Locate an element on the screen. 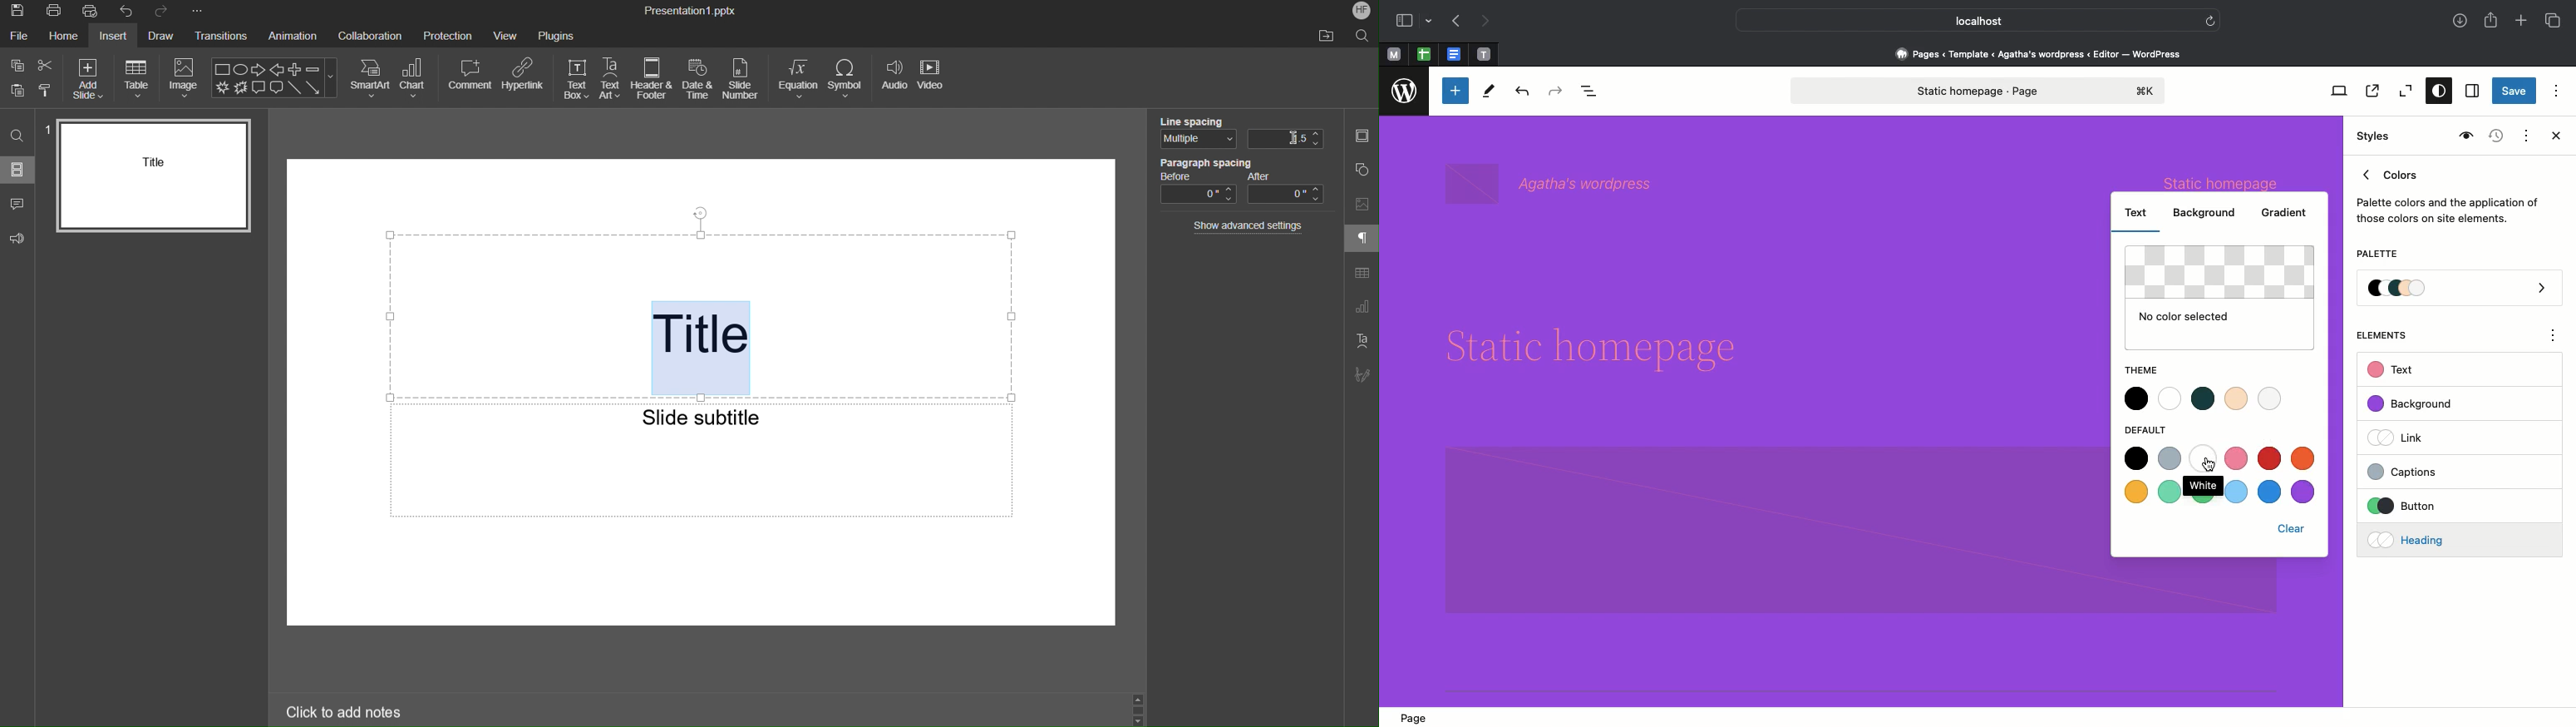 This screenshot has height=728, width=2576. Redo is located at coordinates (1558, 91).